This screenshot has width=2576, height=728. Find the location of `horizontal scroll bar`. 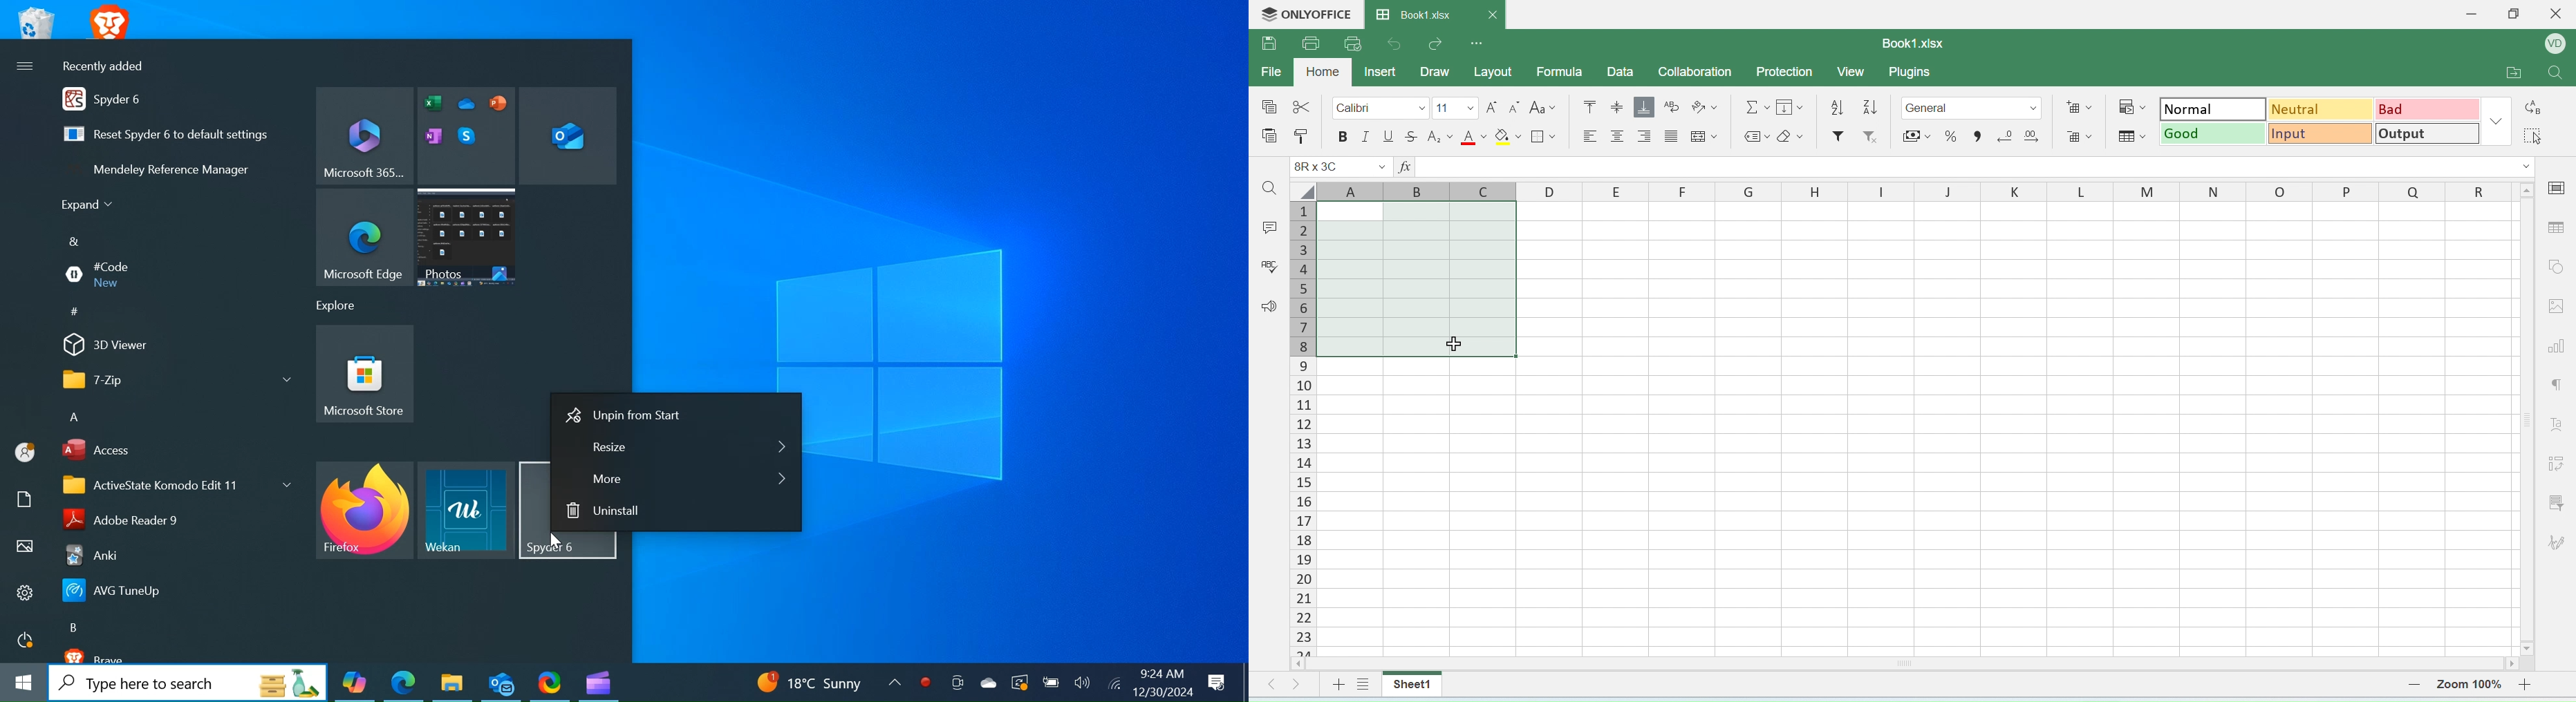

horizontal scroll bar is located at coordinates (1907, 665).